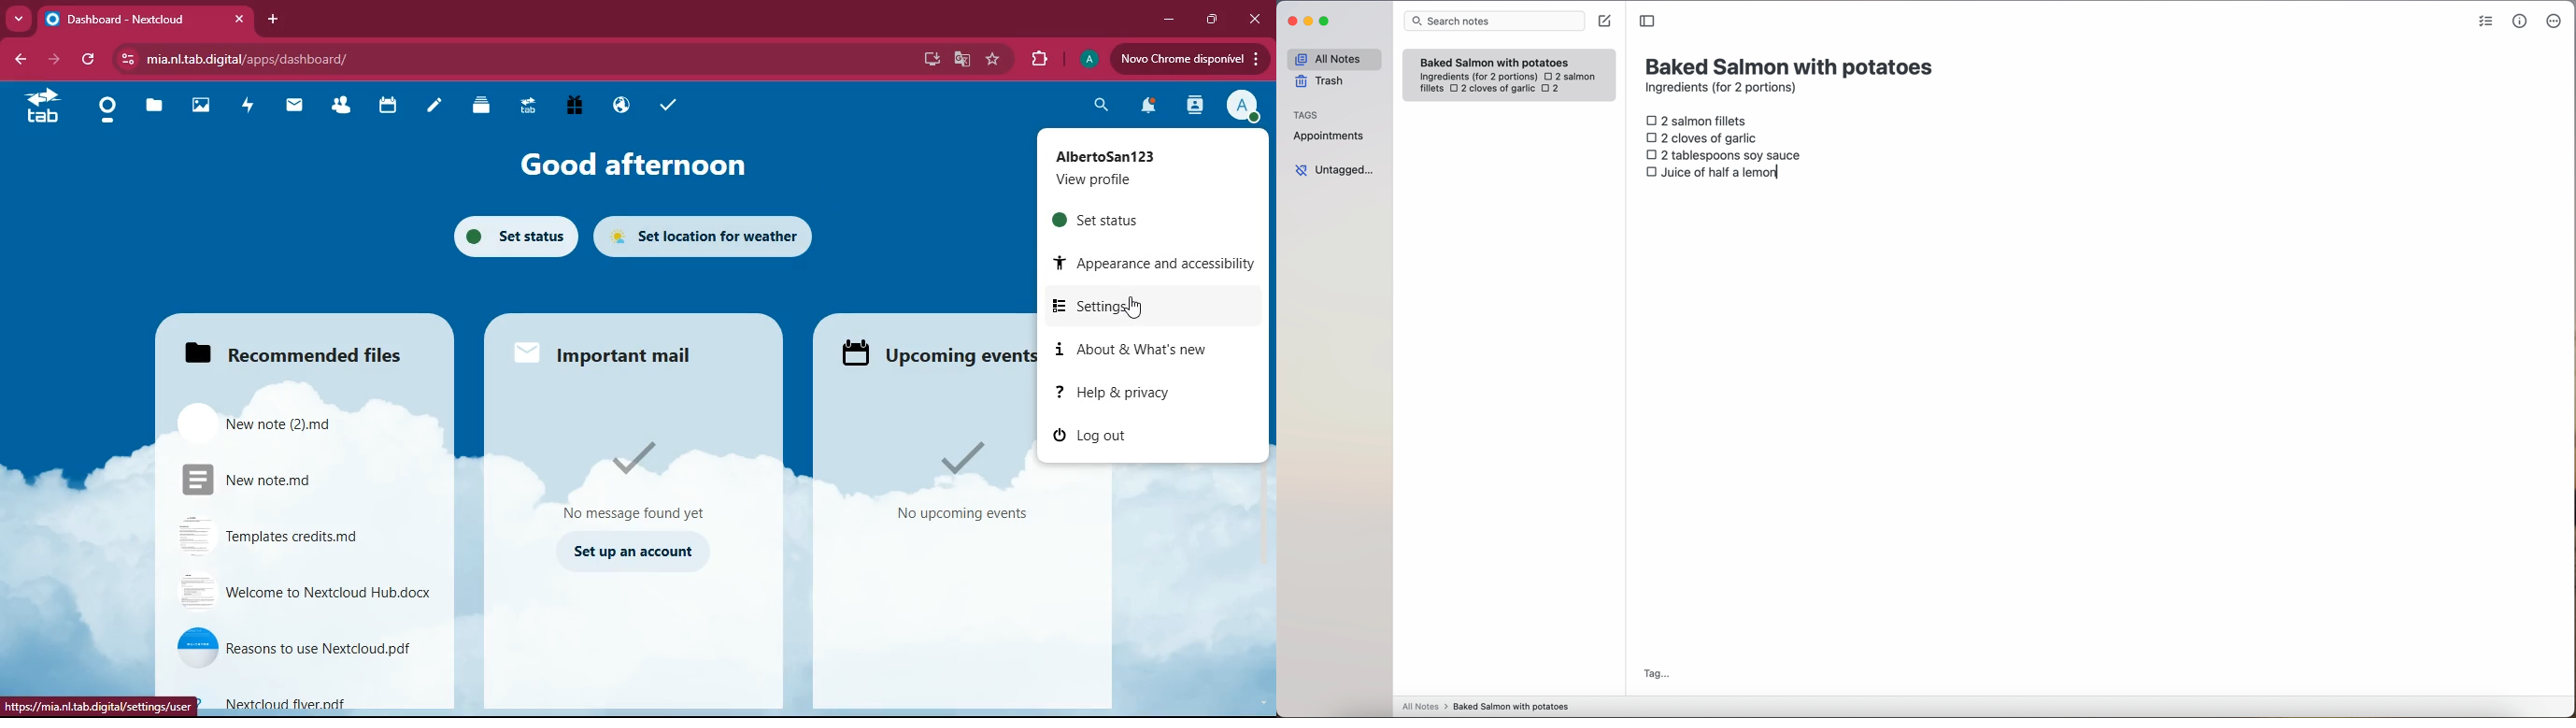 The image size is (2576, 728). Describe the element at coordinates (1138, 220) in the screenshot. I see `set status` at that location.